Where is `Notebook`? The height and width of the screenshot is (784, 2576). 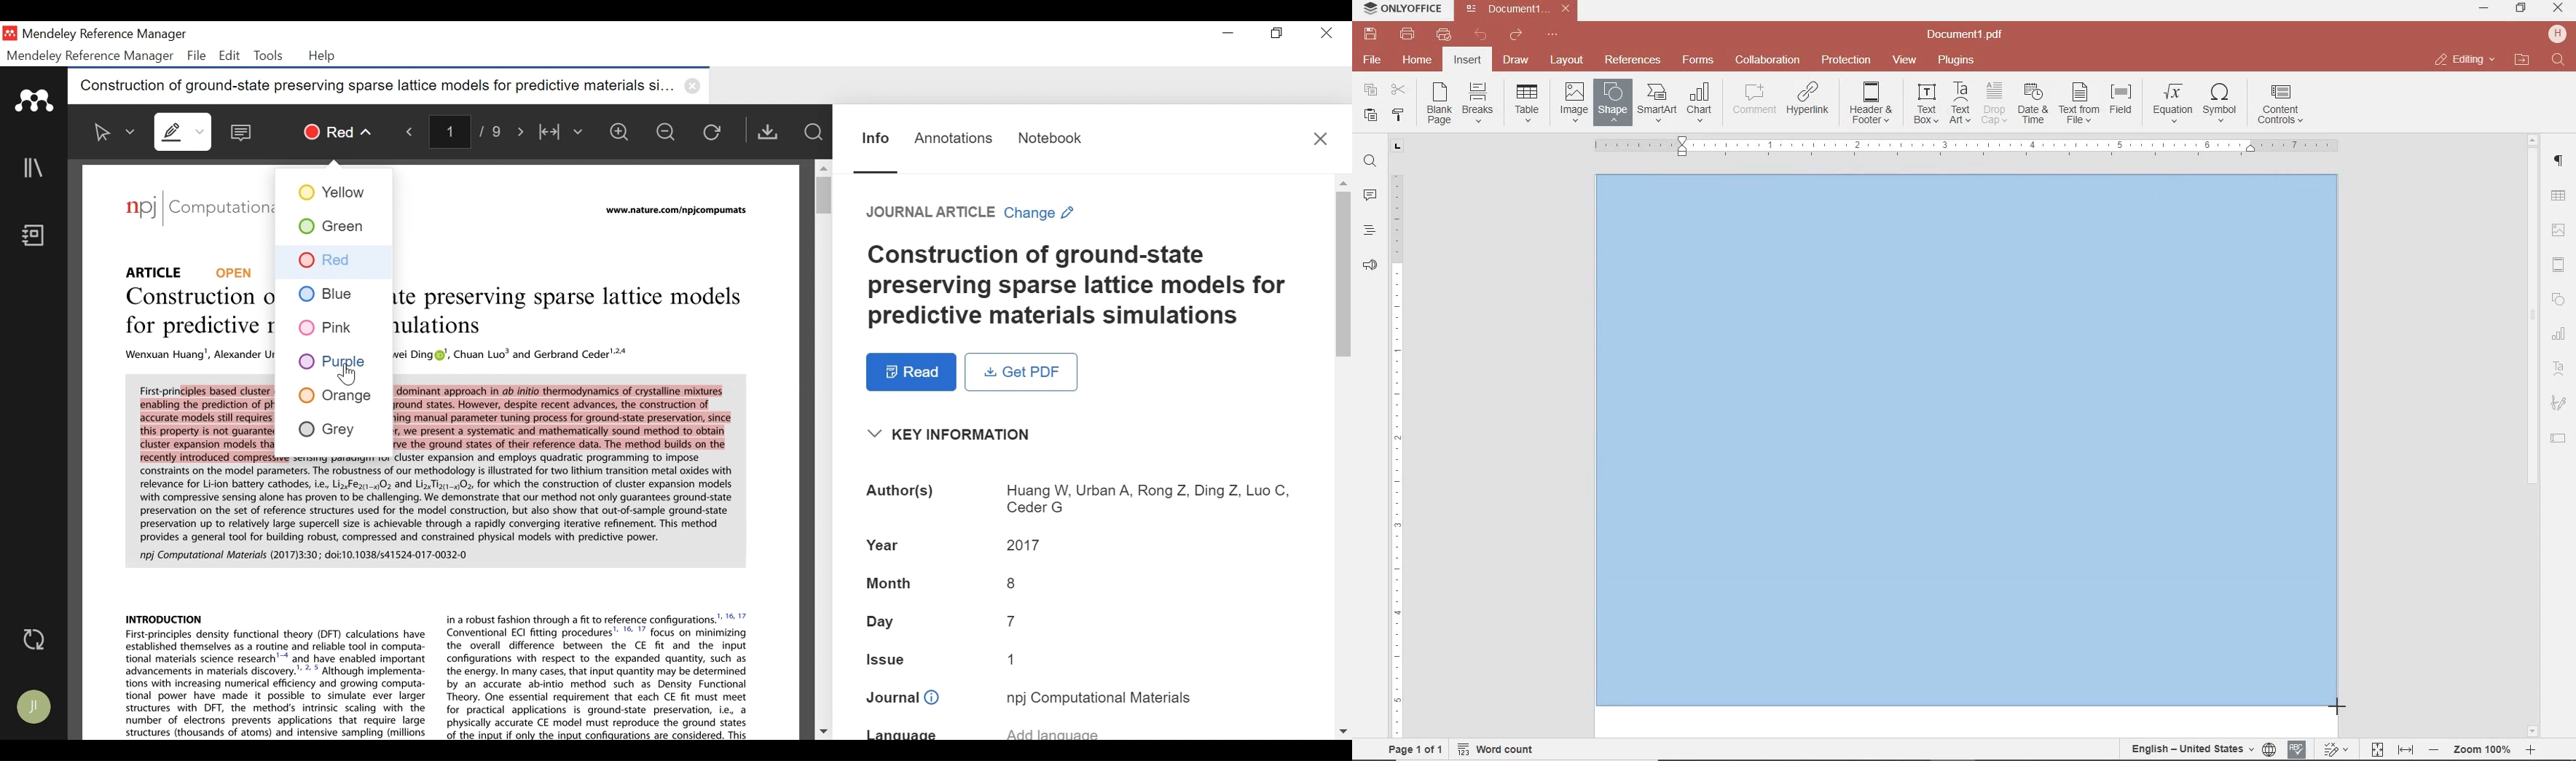
Notebook is located at coordinates (35, 237).